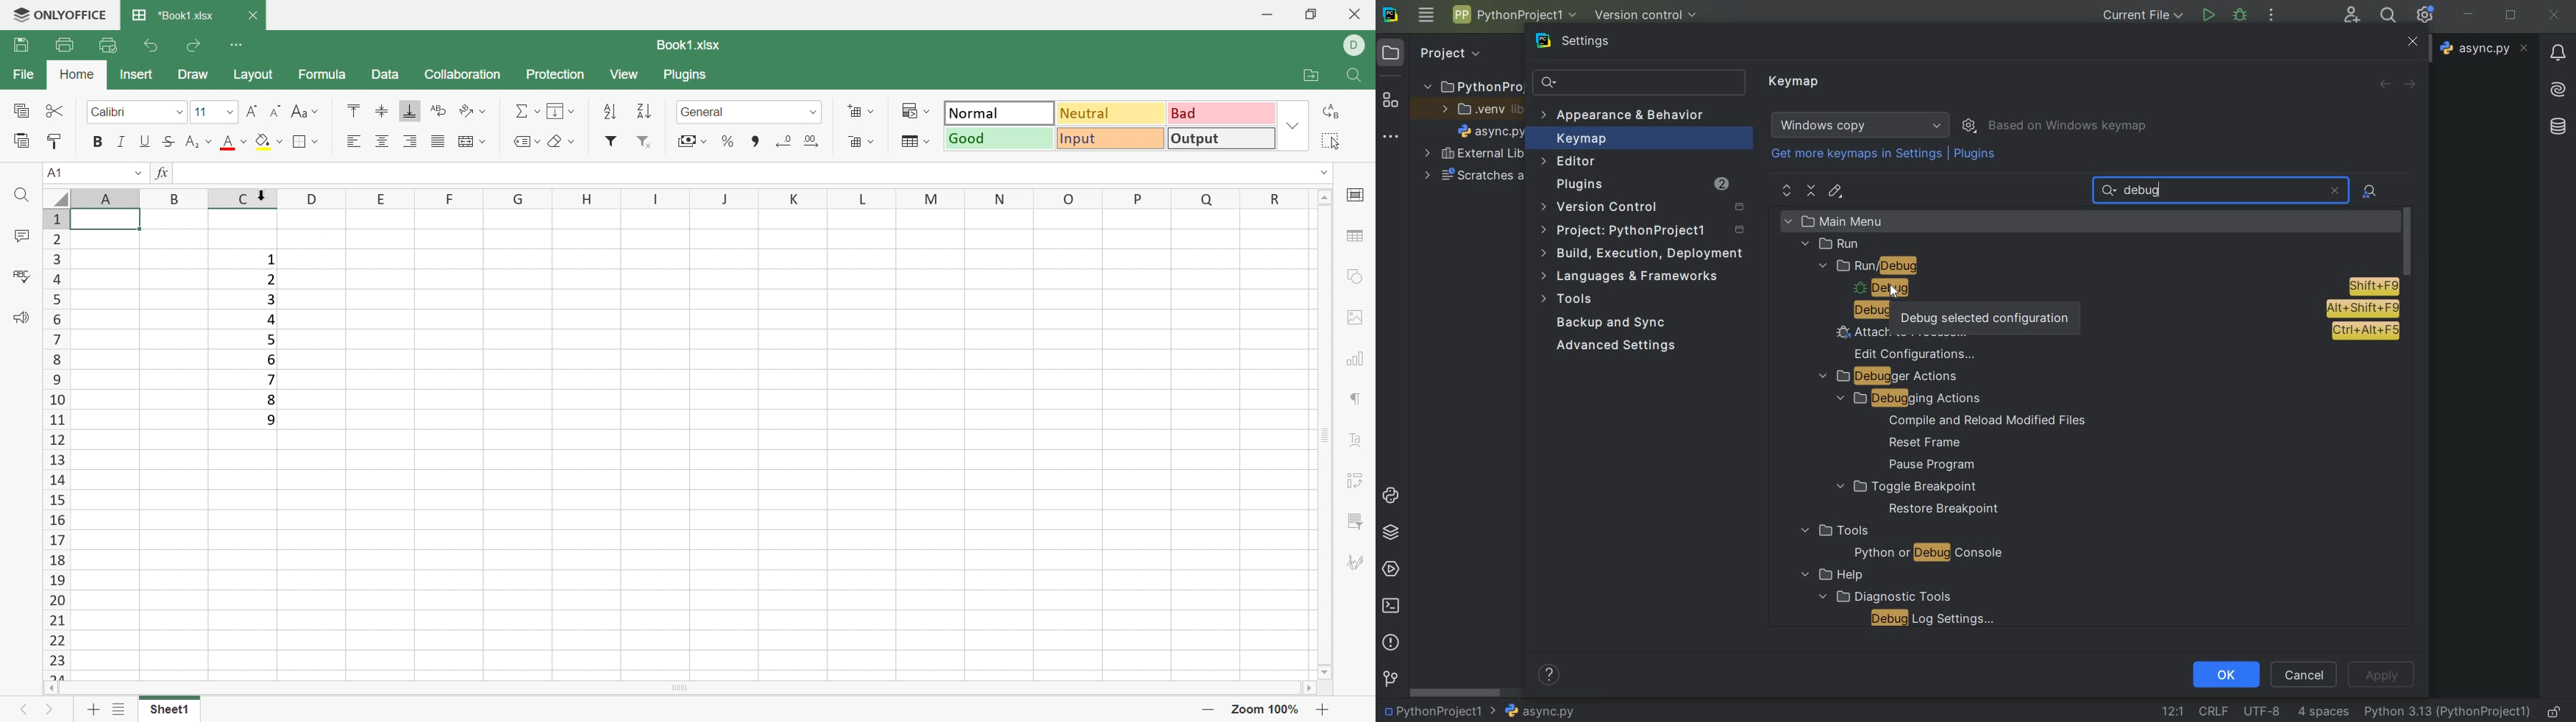  What do you see at coordinates (525, 141) in the screenshot?
I see `Named ranges` at bounding box center [525, 141].